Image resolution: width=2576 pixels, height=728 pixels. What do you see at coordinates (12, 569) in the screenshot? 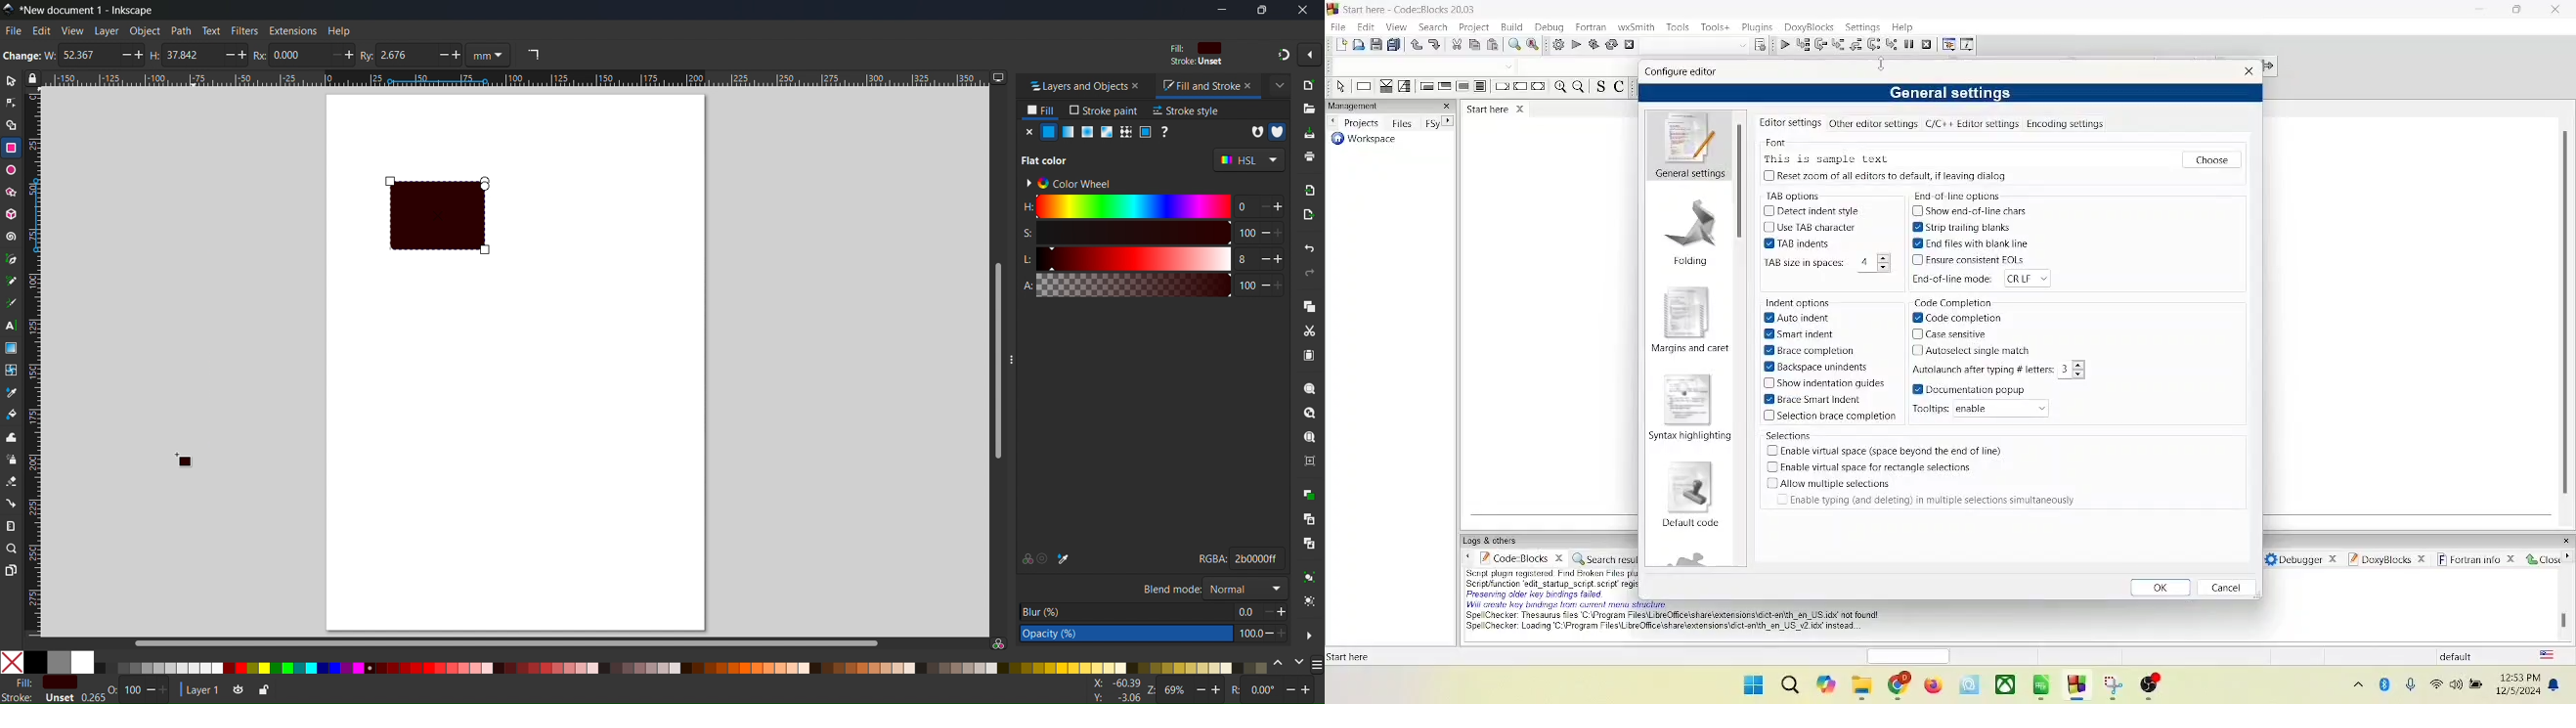
I see `Pages tool` at bounding box center [12, 569].